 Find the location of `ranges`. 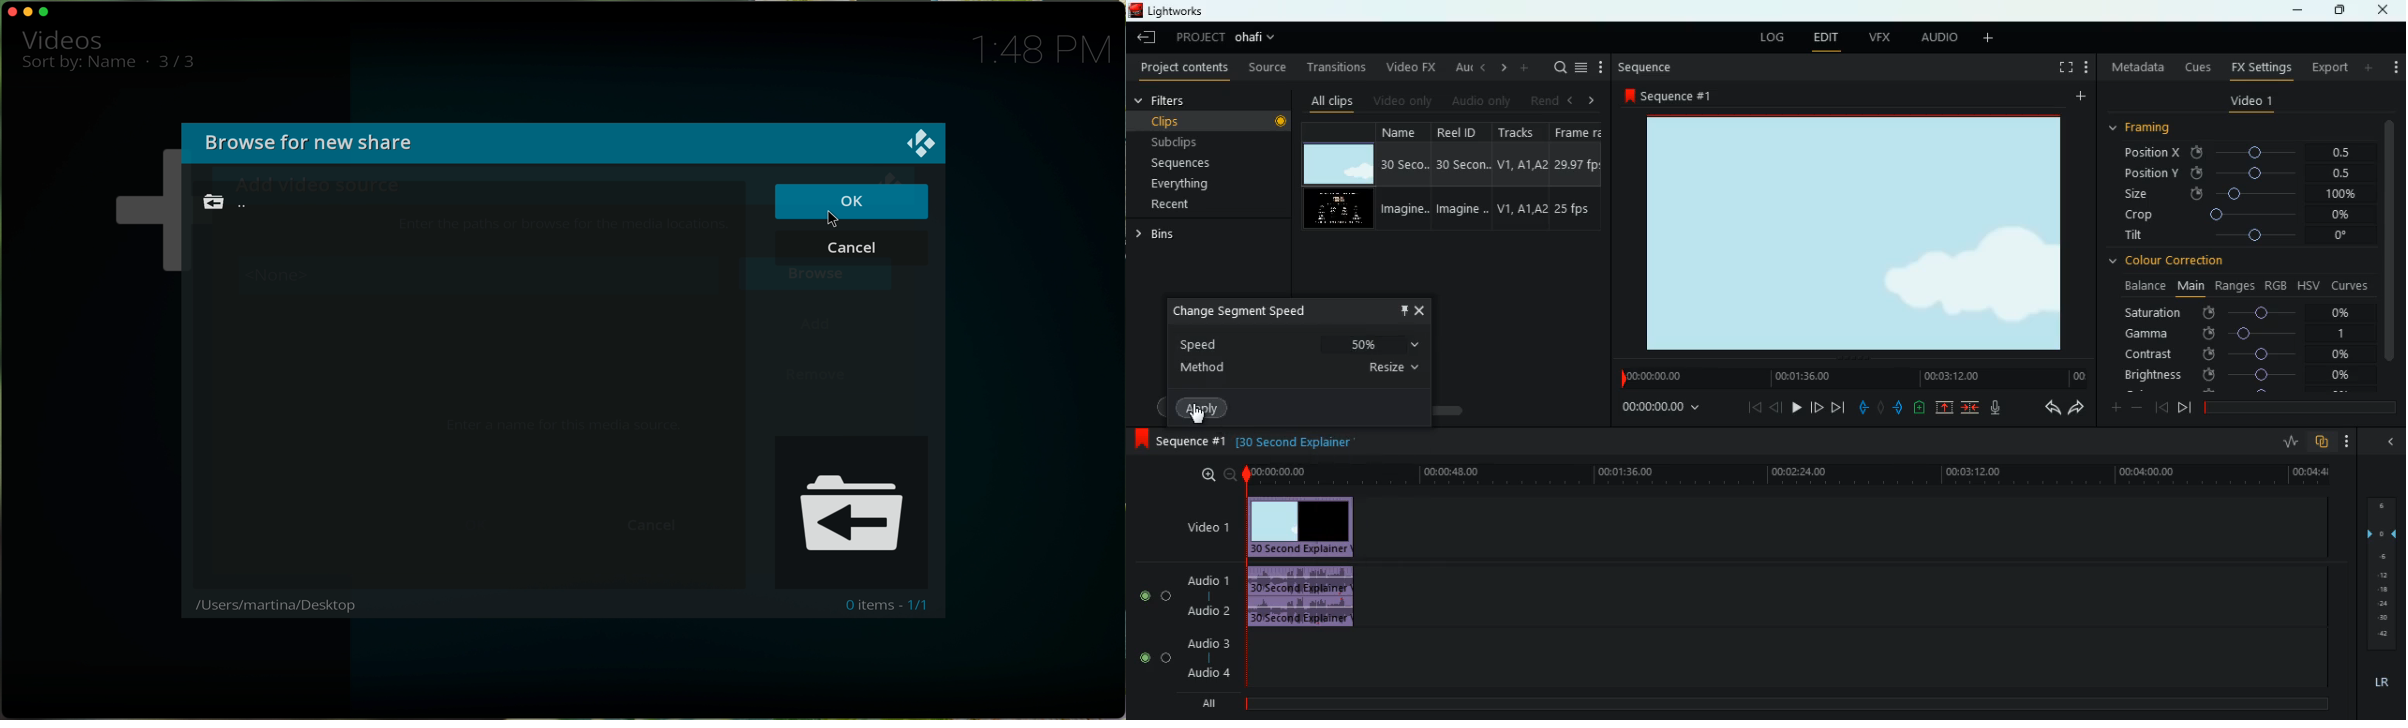

ranges is located at coordinates (2232, 286).